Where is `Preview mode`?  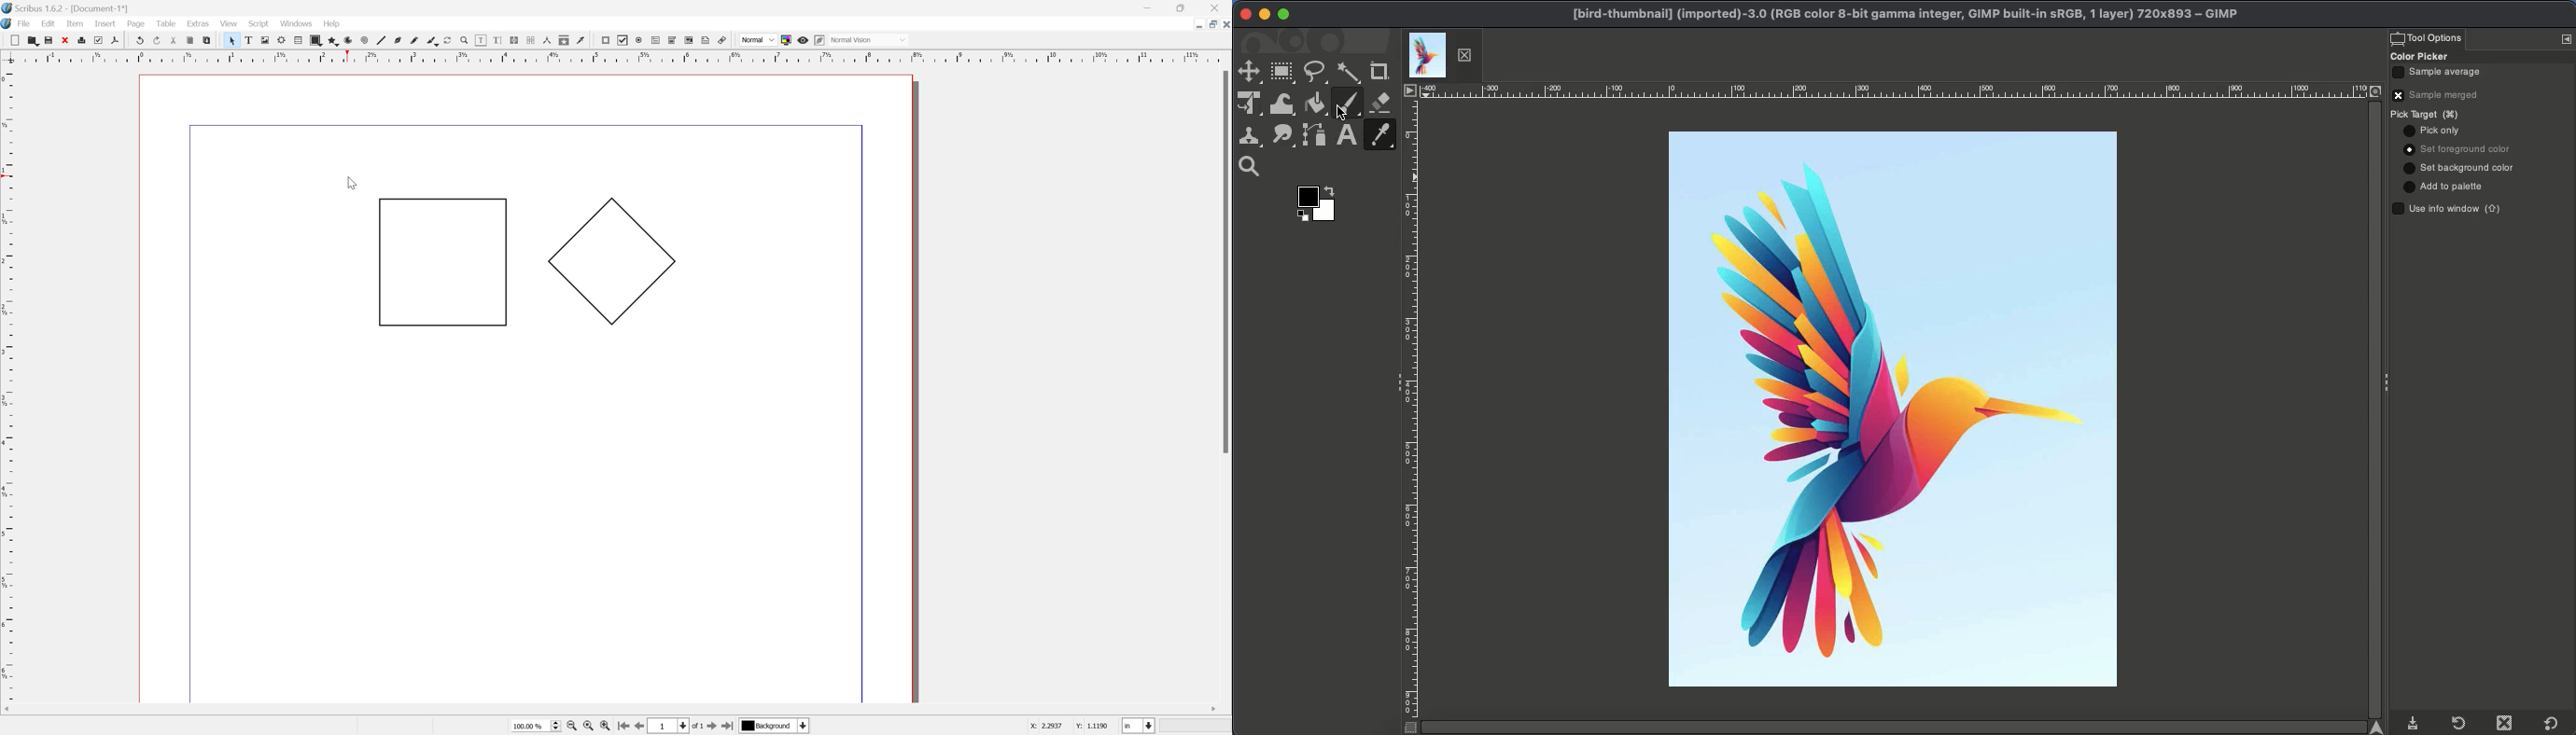
Preview mode is located at coordinates (802, 40).